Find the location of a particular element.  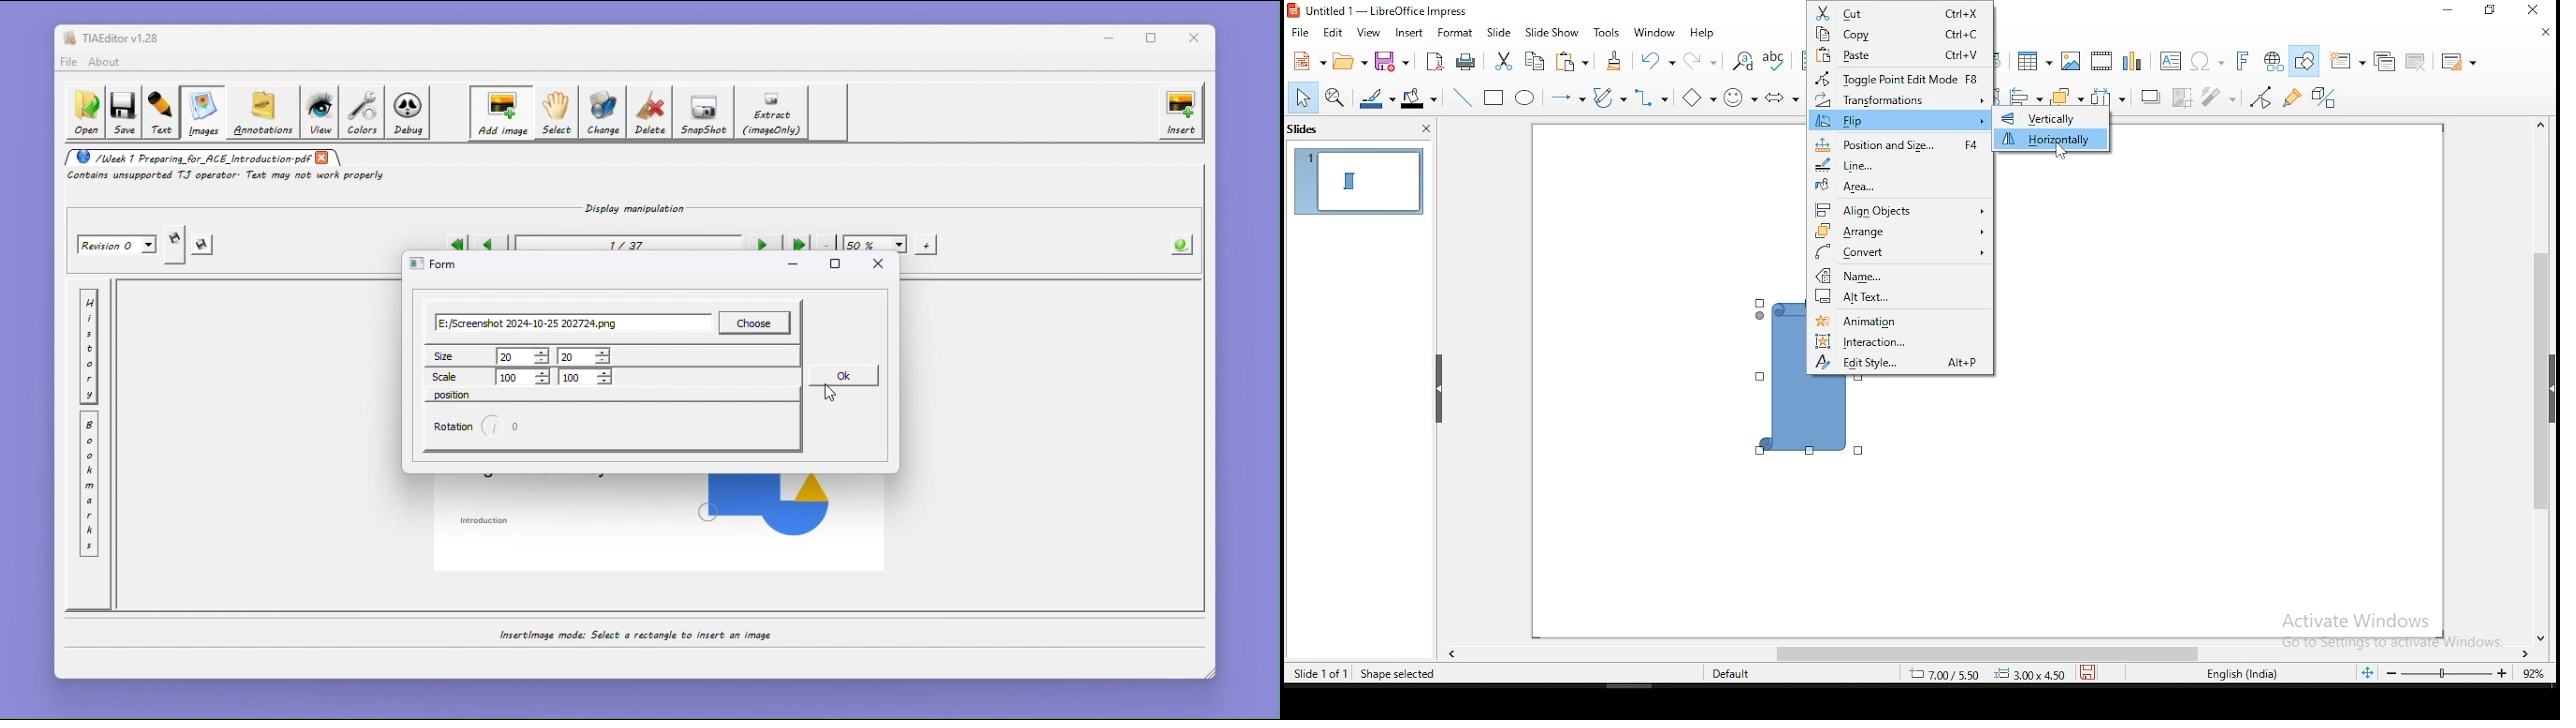

minimize is located at coordinates (2444, 13).